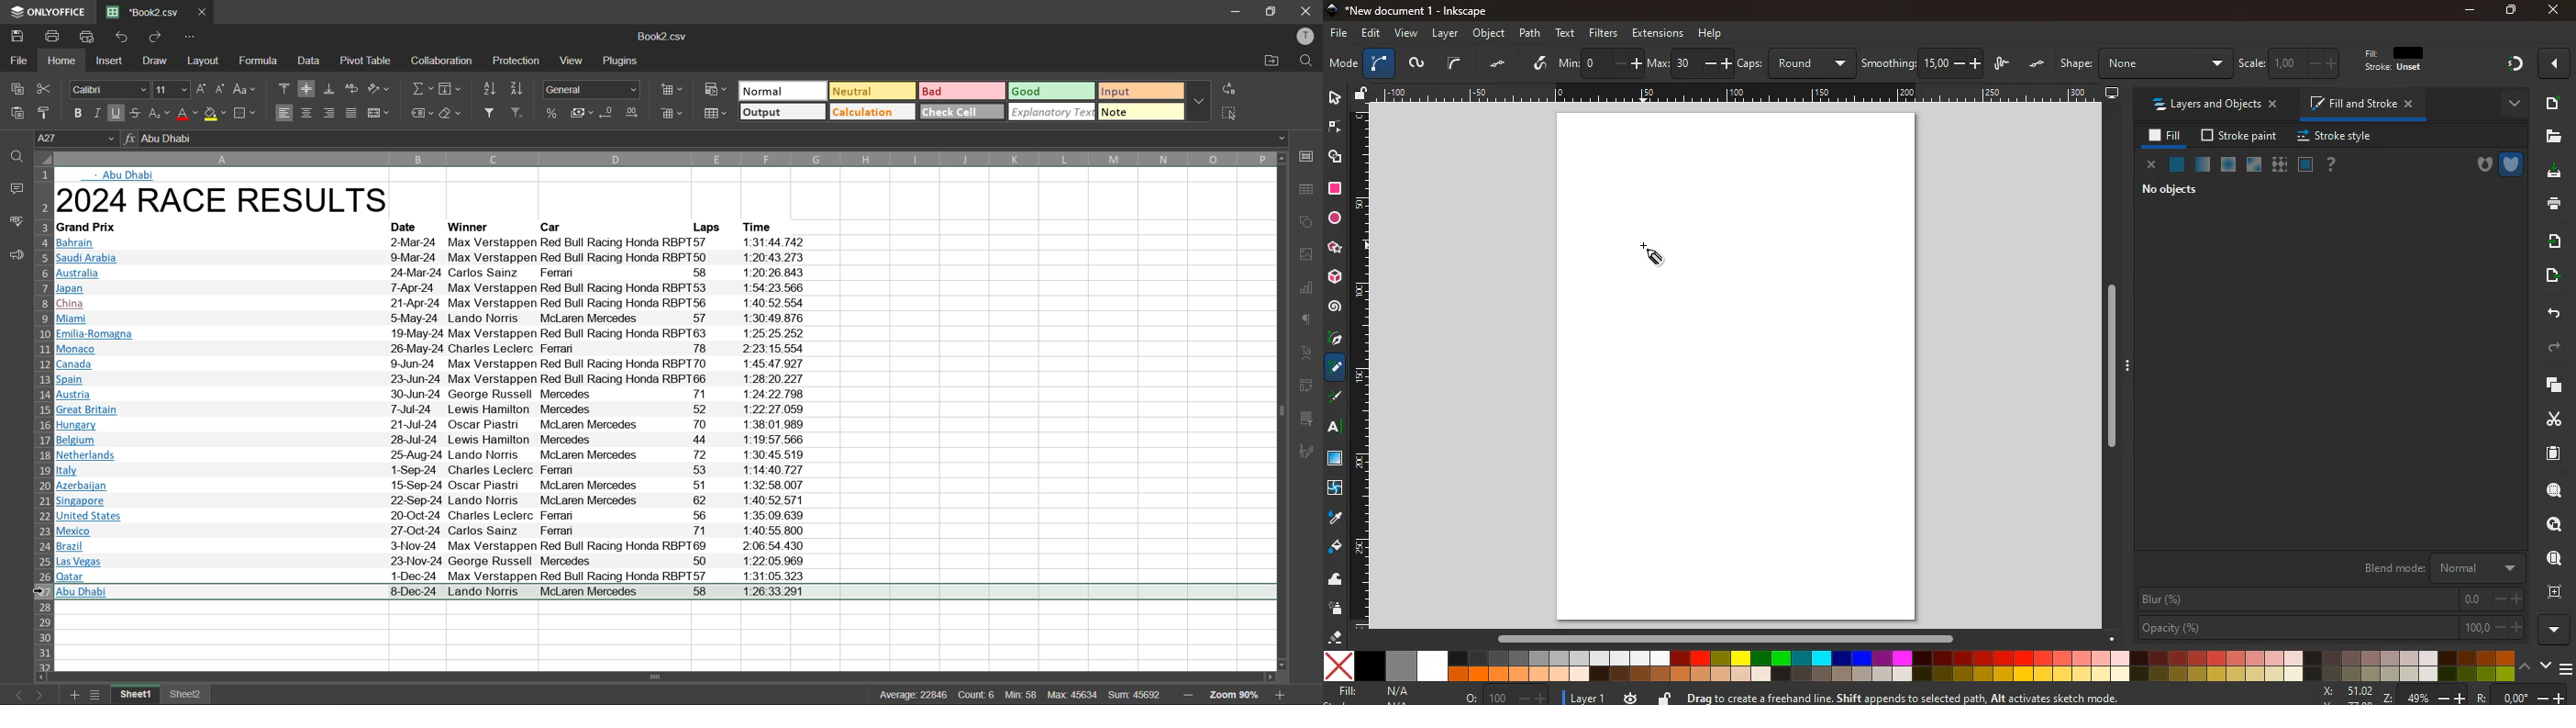 The image size is (2576, 728). I want to click on paper, so click(2551, 453).